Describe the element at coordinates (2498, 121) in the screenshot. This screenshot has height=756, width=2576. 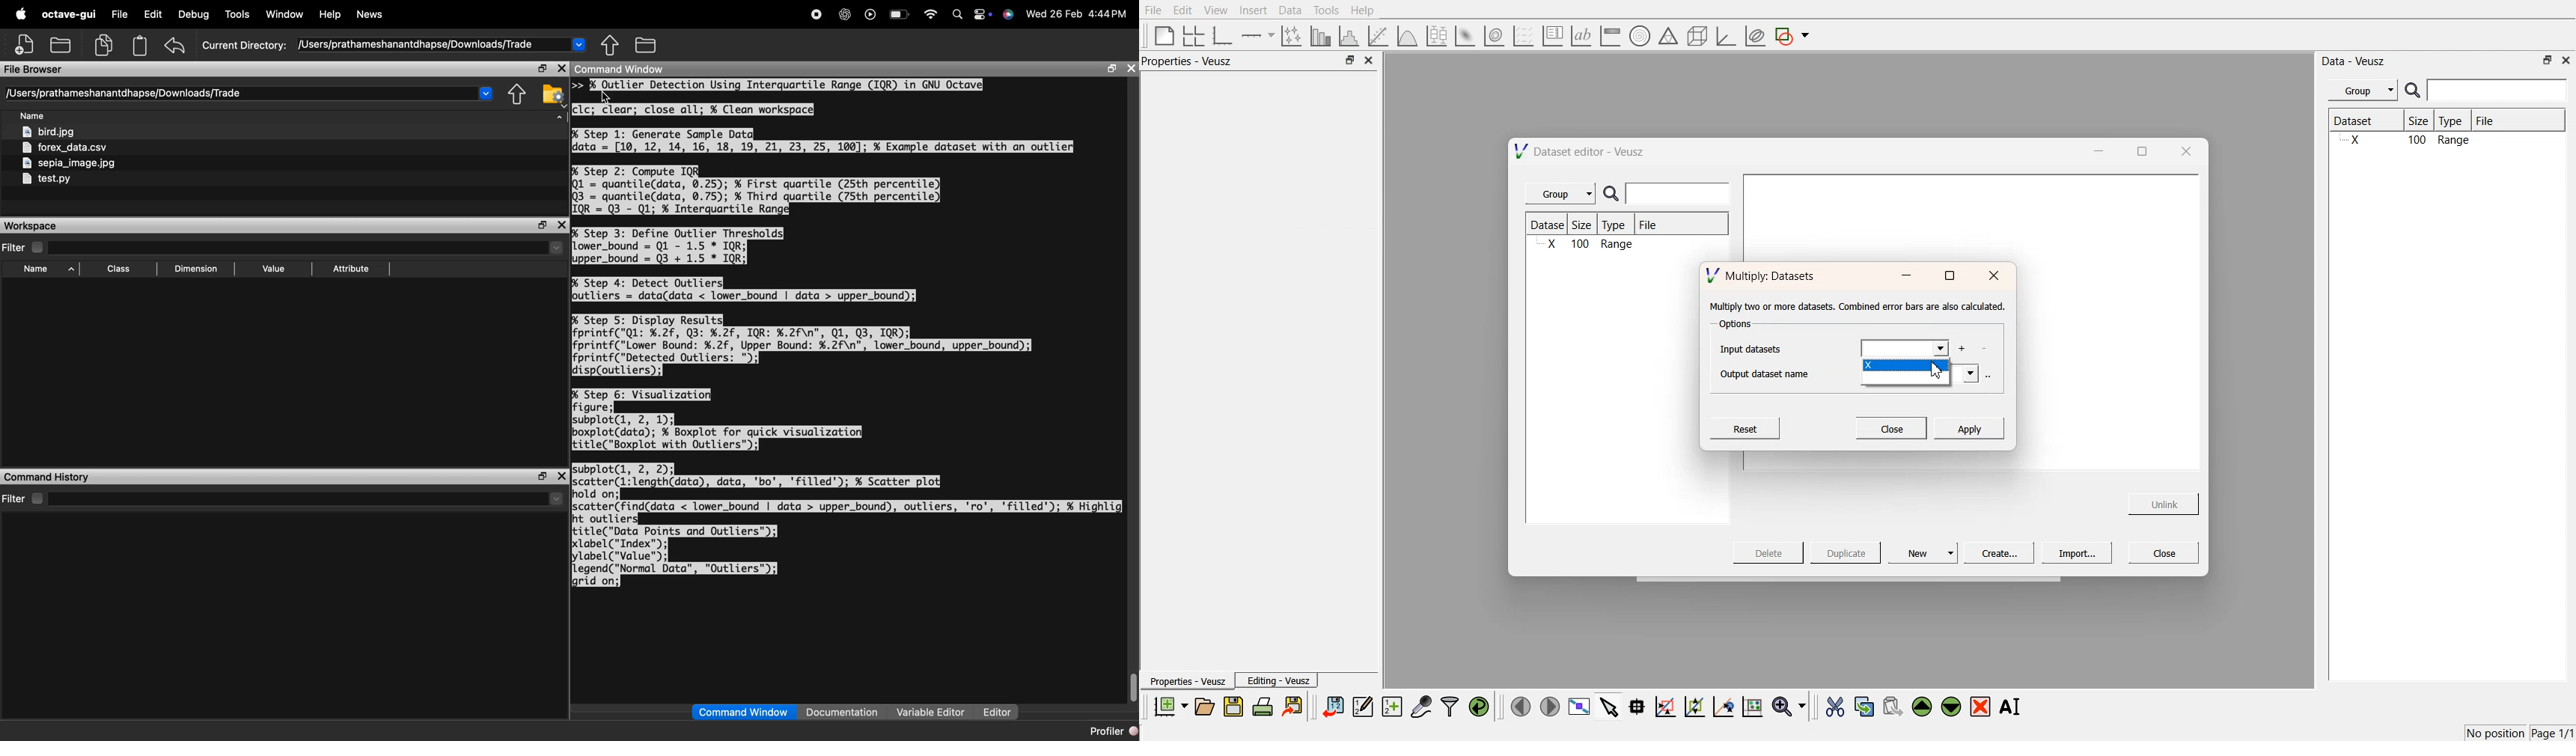
I see `File` at that location.